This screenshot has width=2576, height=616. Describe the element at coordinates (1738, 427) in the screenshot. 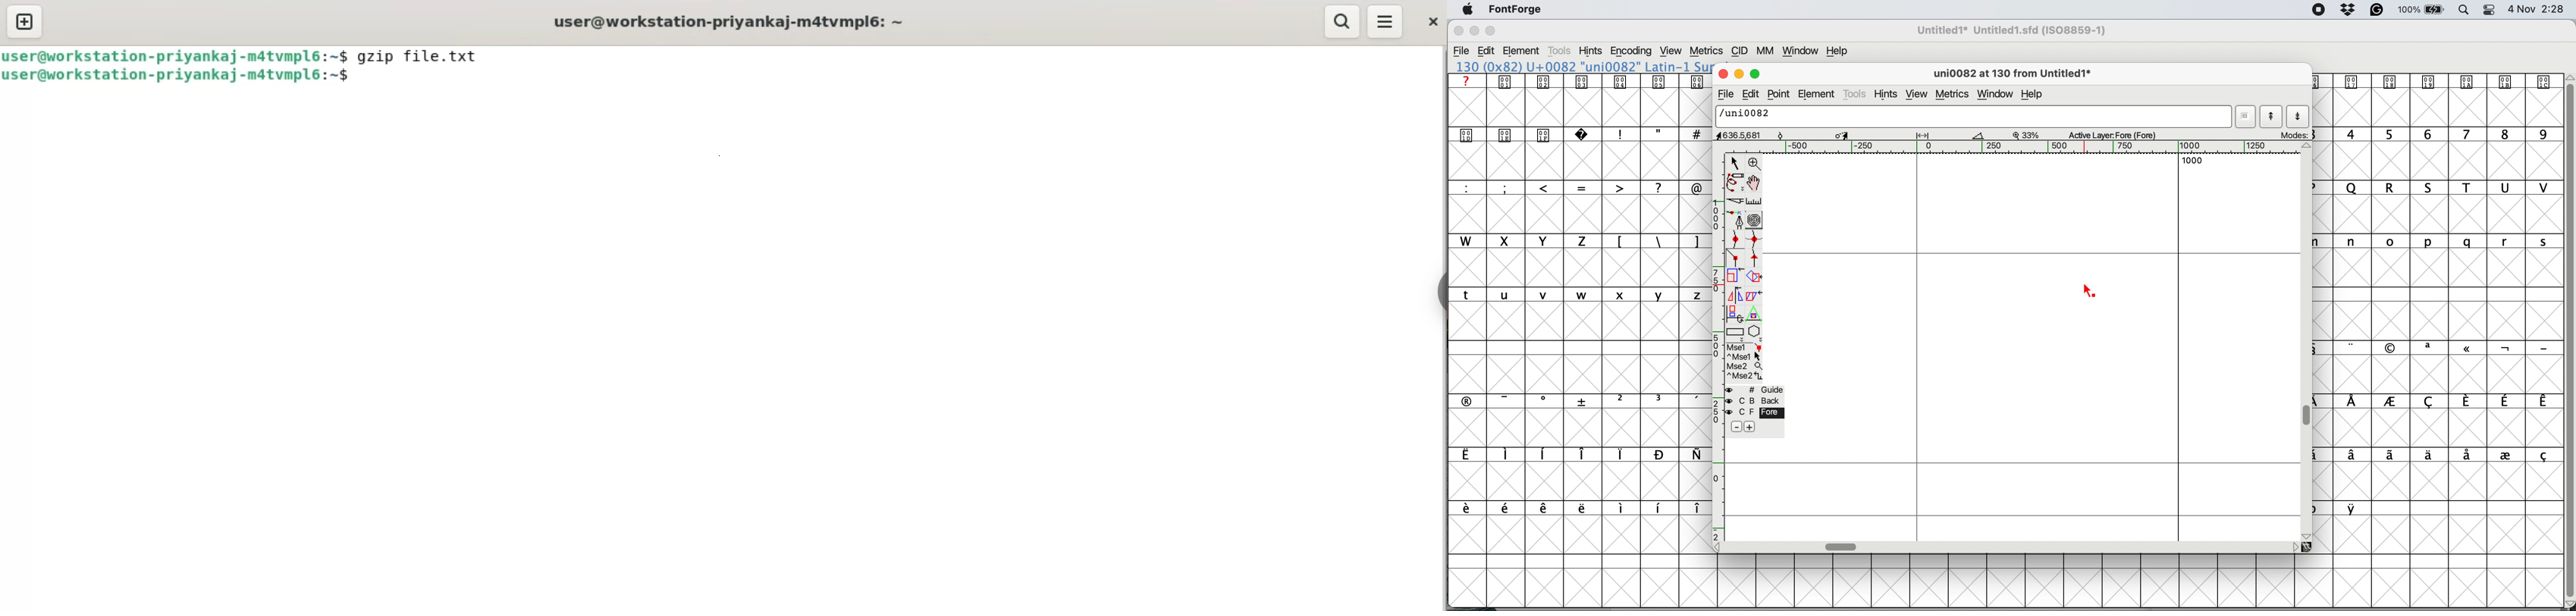

I see `remove` at that location.